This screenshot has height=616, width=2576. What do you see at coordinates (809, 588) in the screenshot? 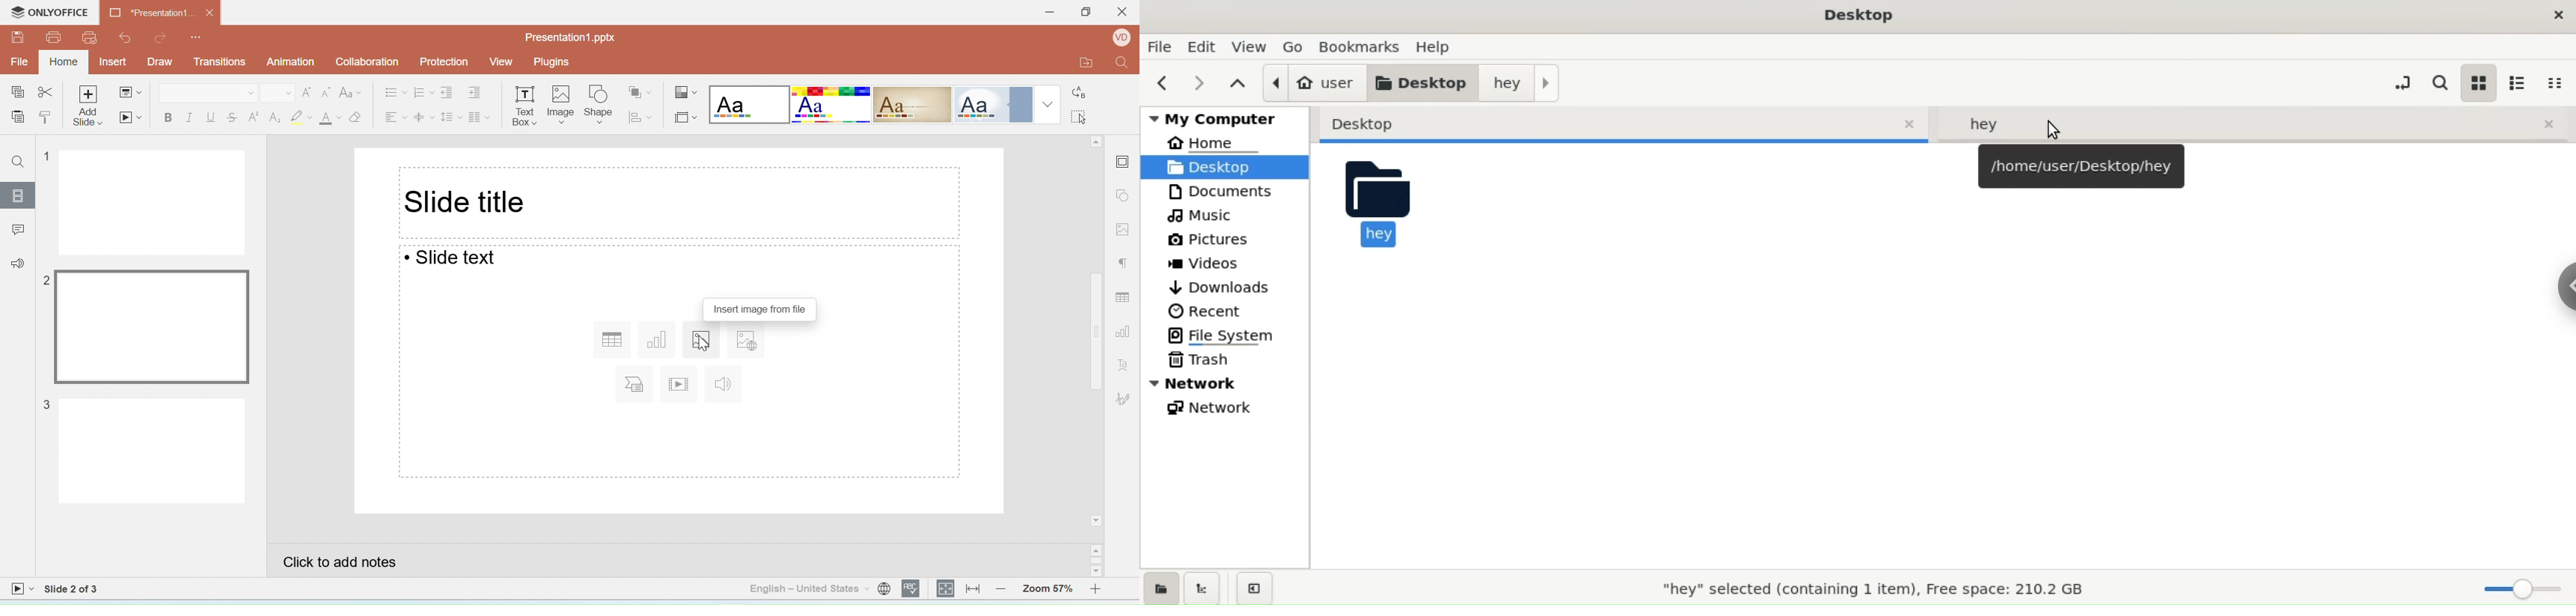
I see `Set text language` at bounding box center [809, 588].